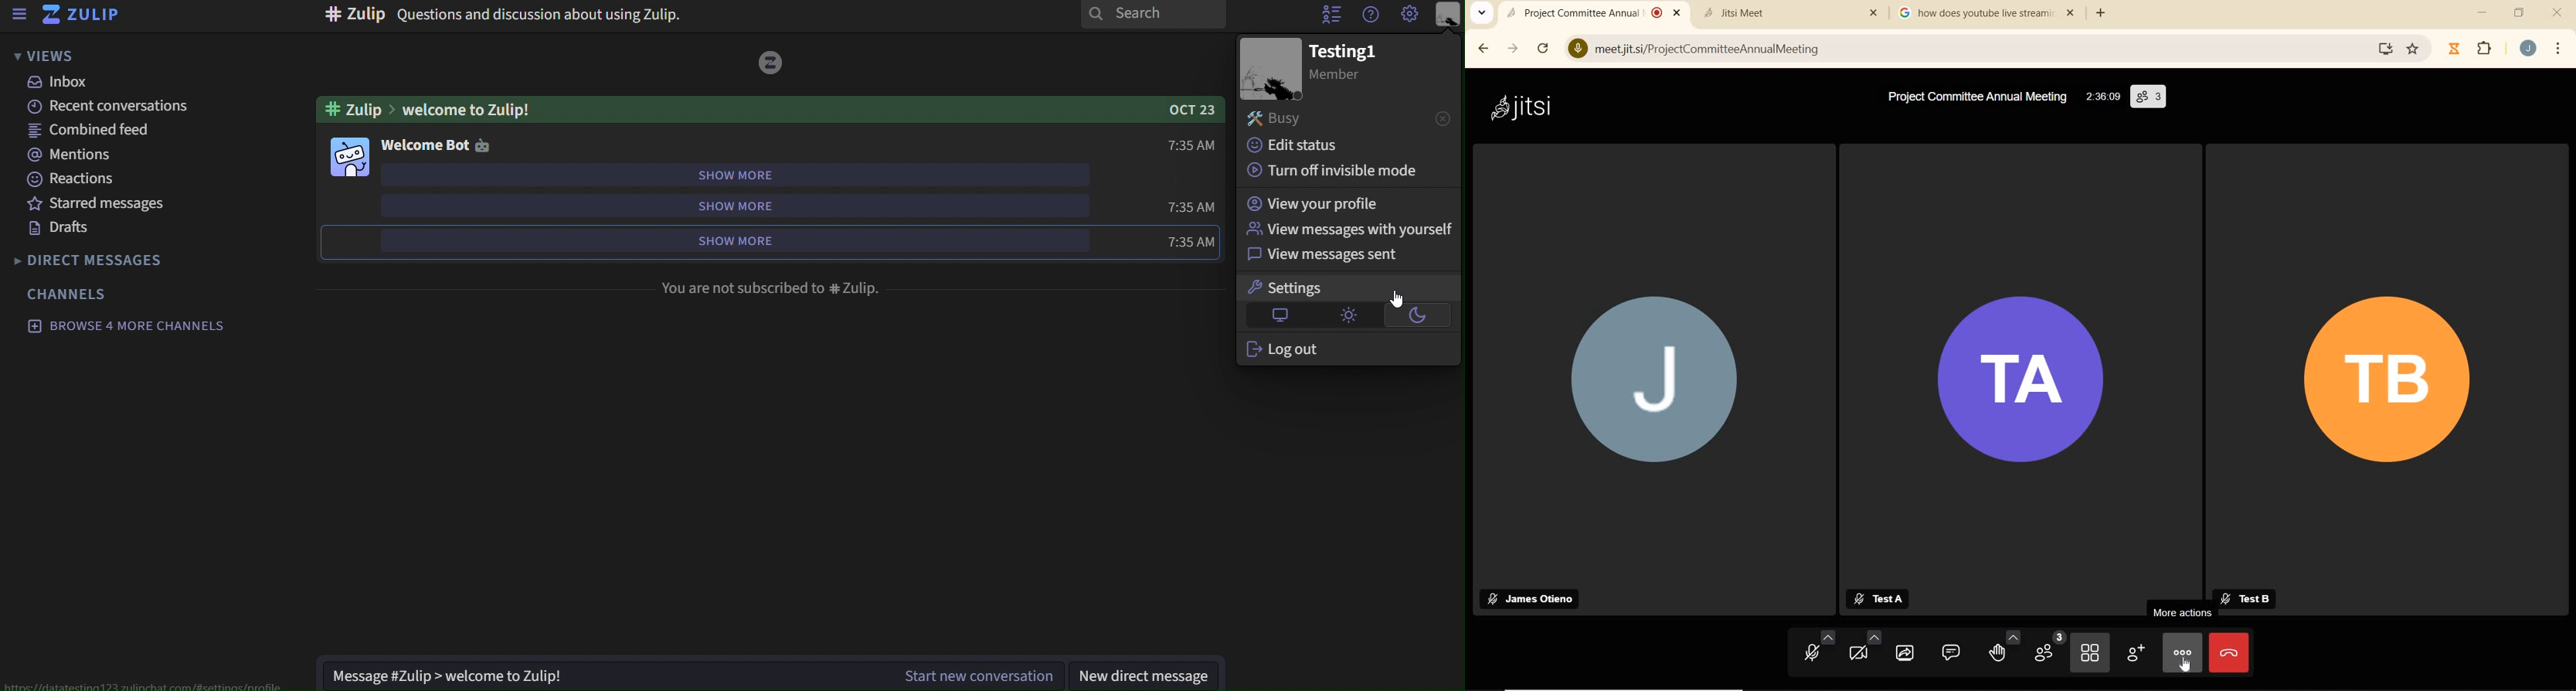 The width and height of the screenshot is (2576, 700). Describe the element at coordinates (600, 674) in the screenshot. I see `Message #Zulip > welcome to Zulip!` at that location.